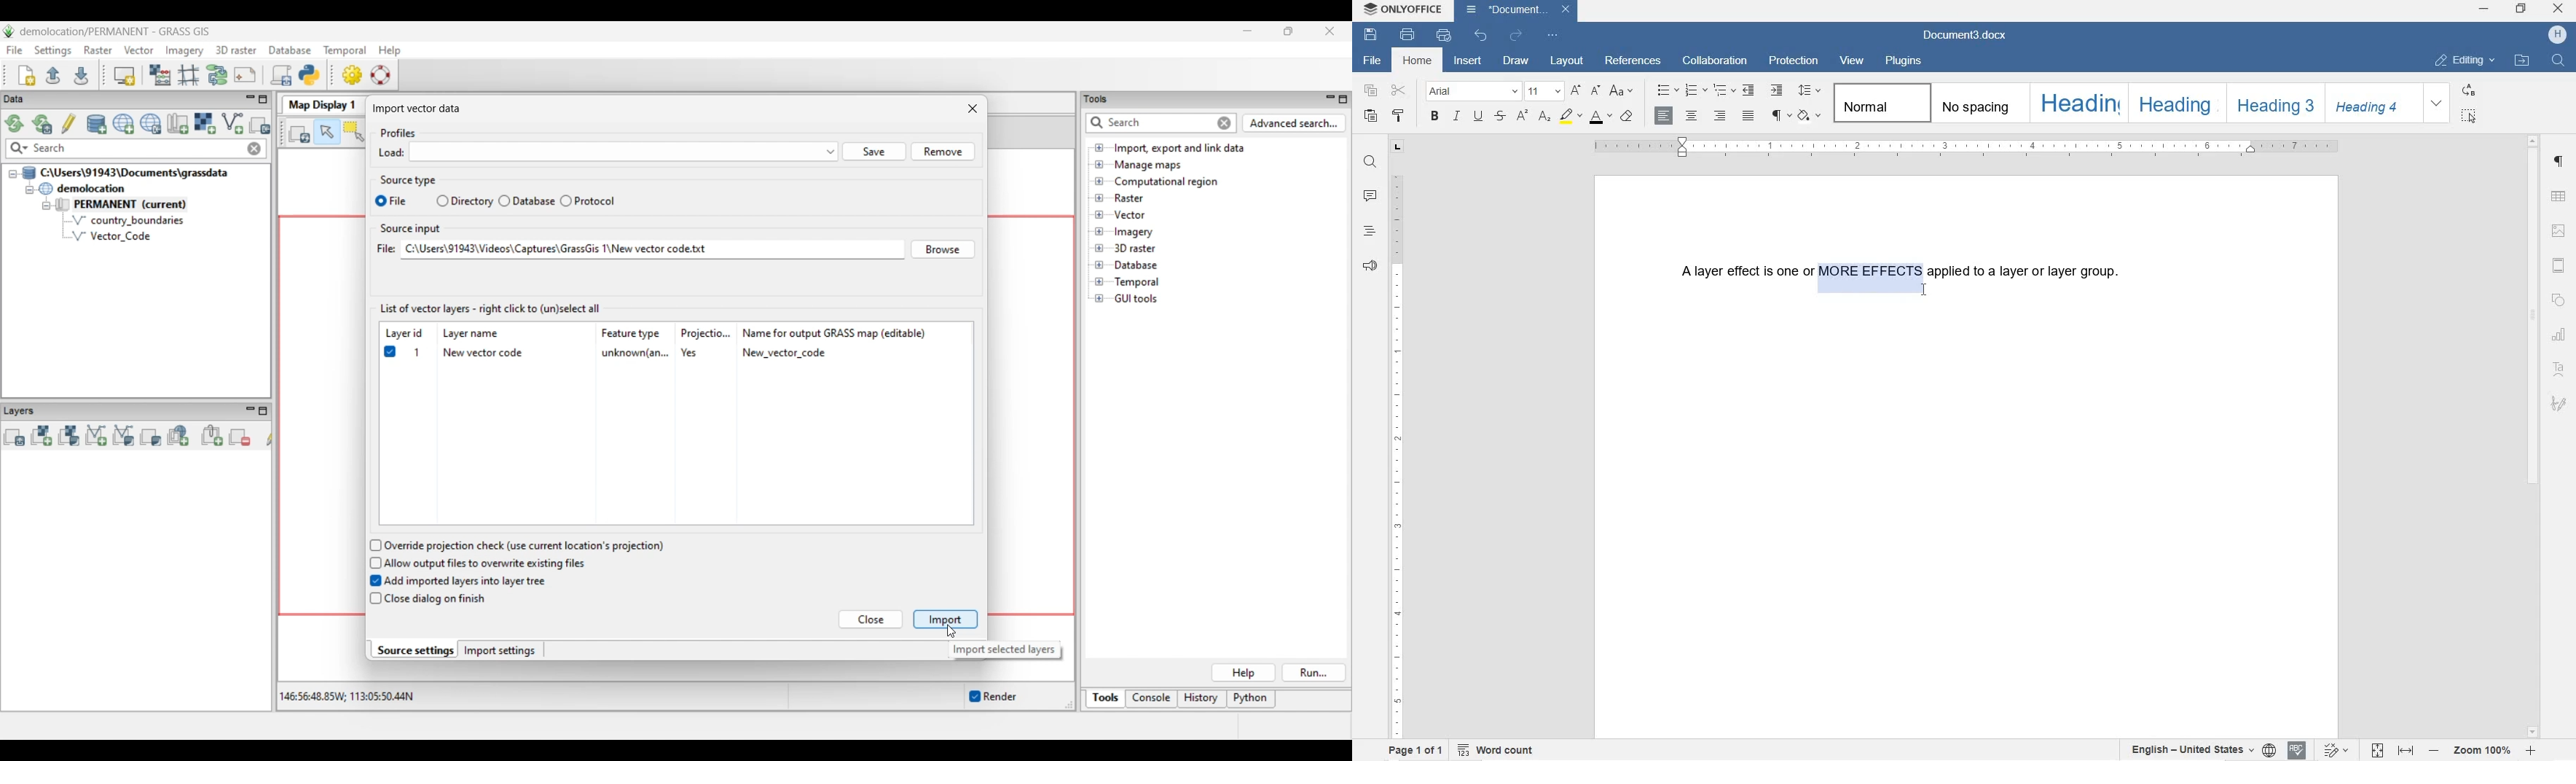 This screenshot has height=784, width=2576. I want to click on SUBSCRIPT, so click(1544, 117).